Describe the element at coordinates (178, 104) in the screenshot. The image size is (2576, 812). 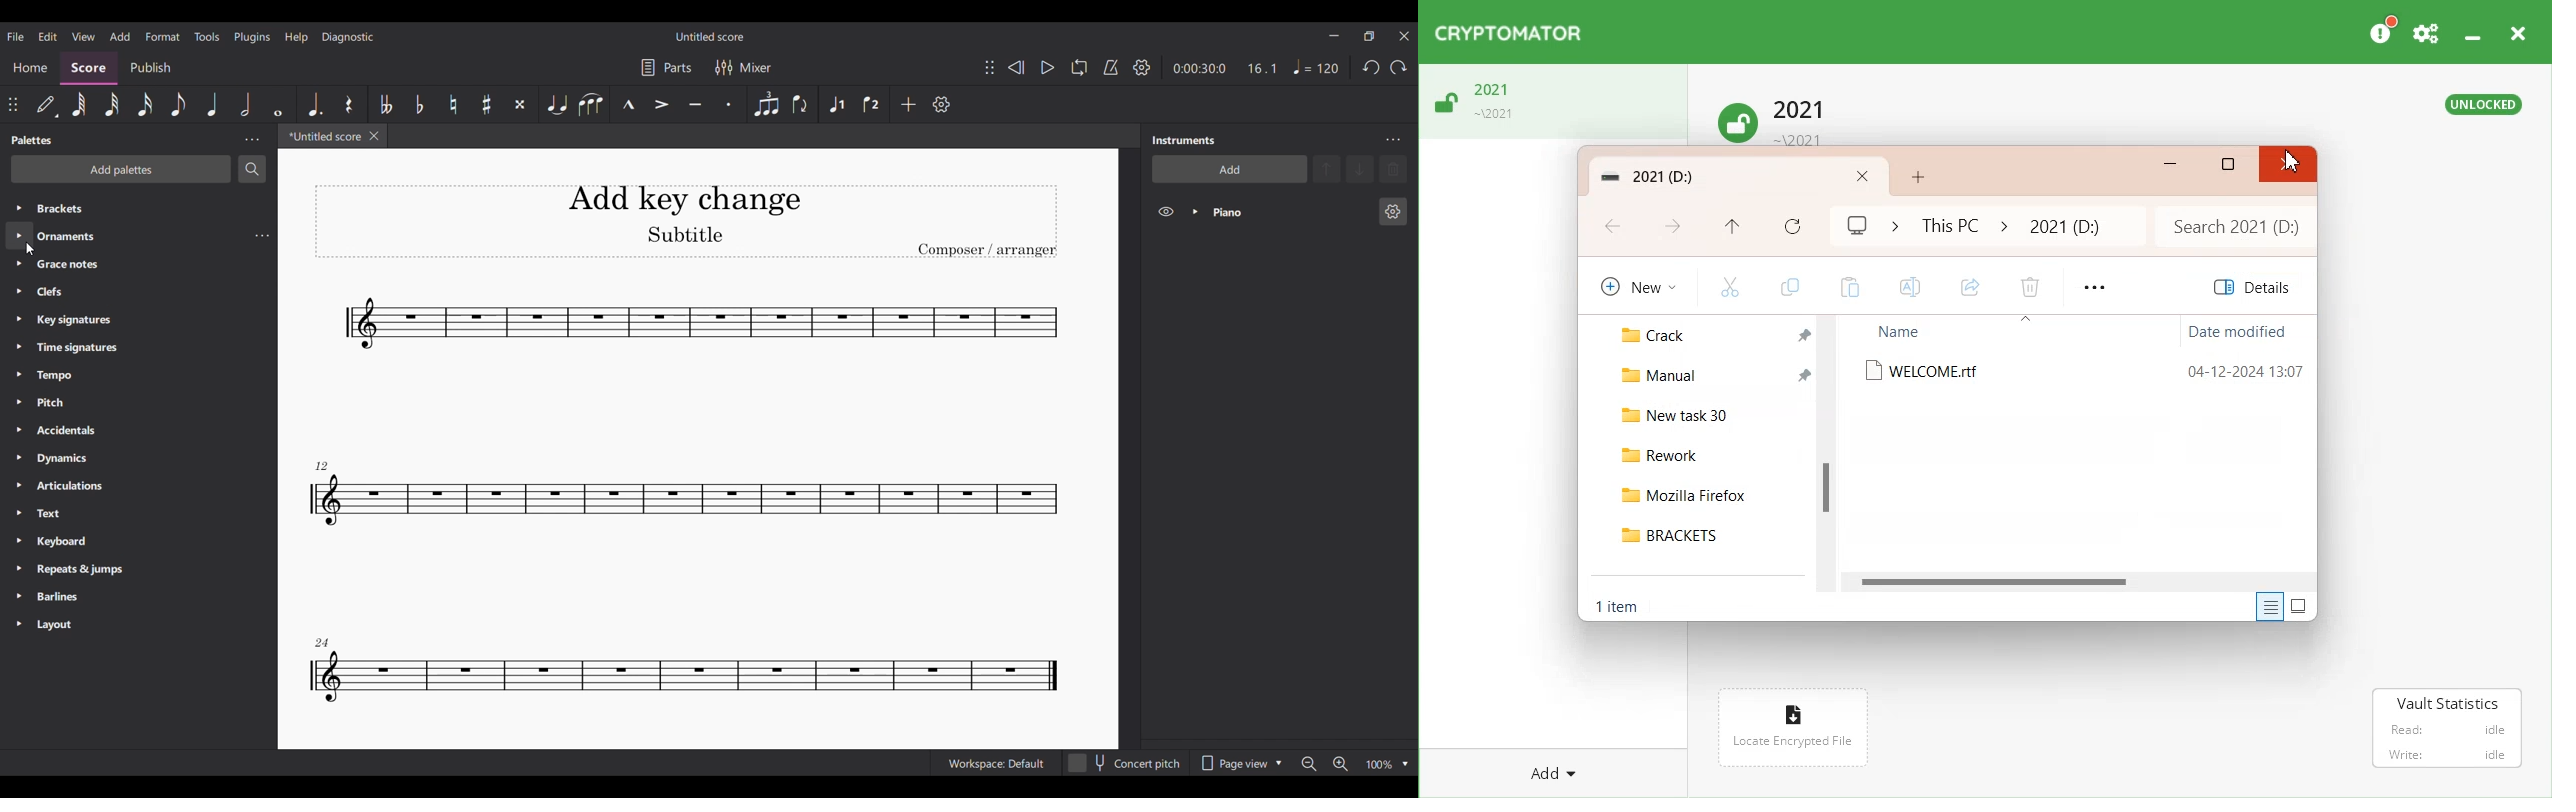
I see `8th note` at that location.